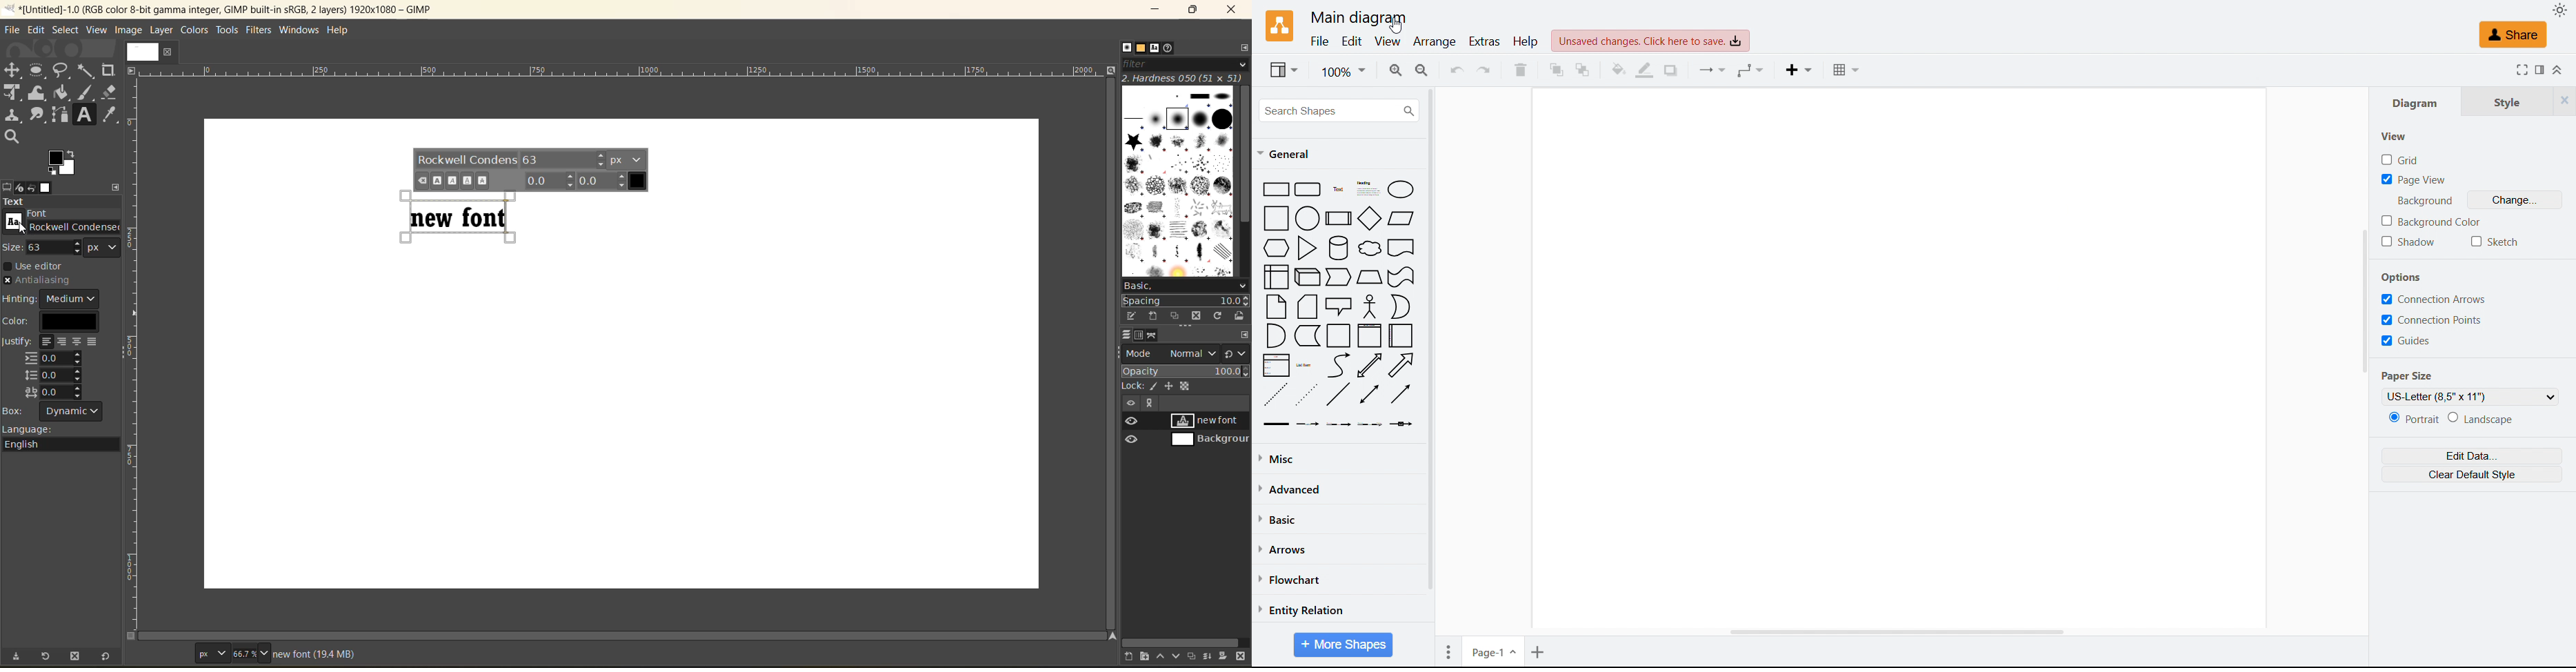 This screenshot has height=672, width=2576. Describe the element at coordinates (1556, 70) in the screenshot. I see `Bring to front ` at that location.